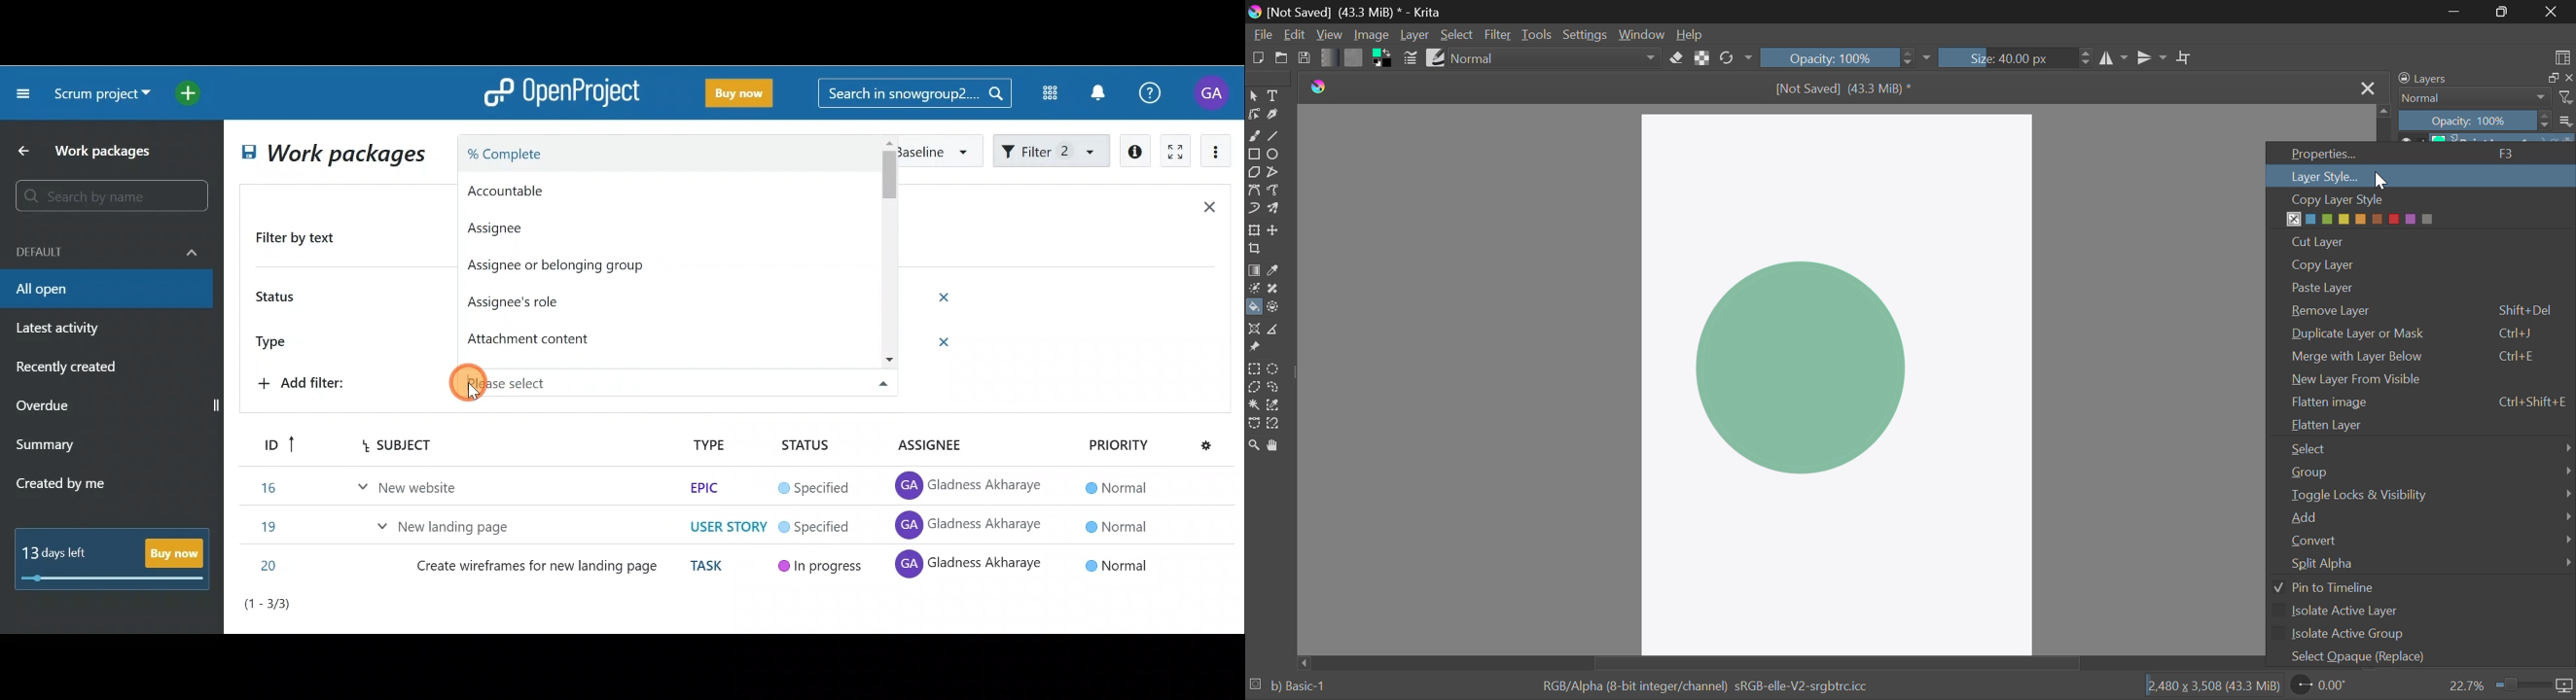  I want to click on Document Dimensions, so click(2211, 687).